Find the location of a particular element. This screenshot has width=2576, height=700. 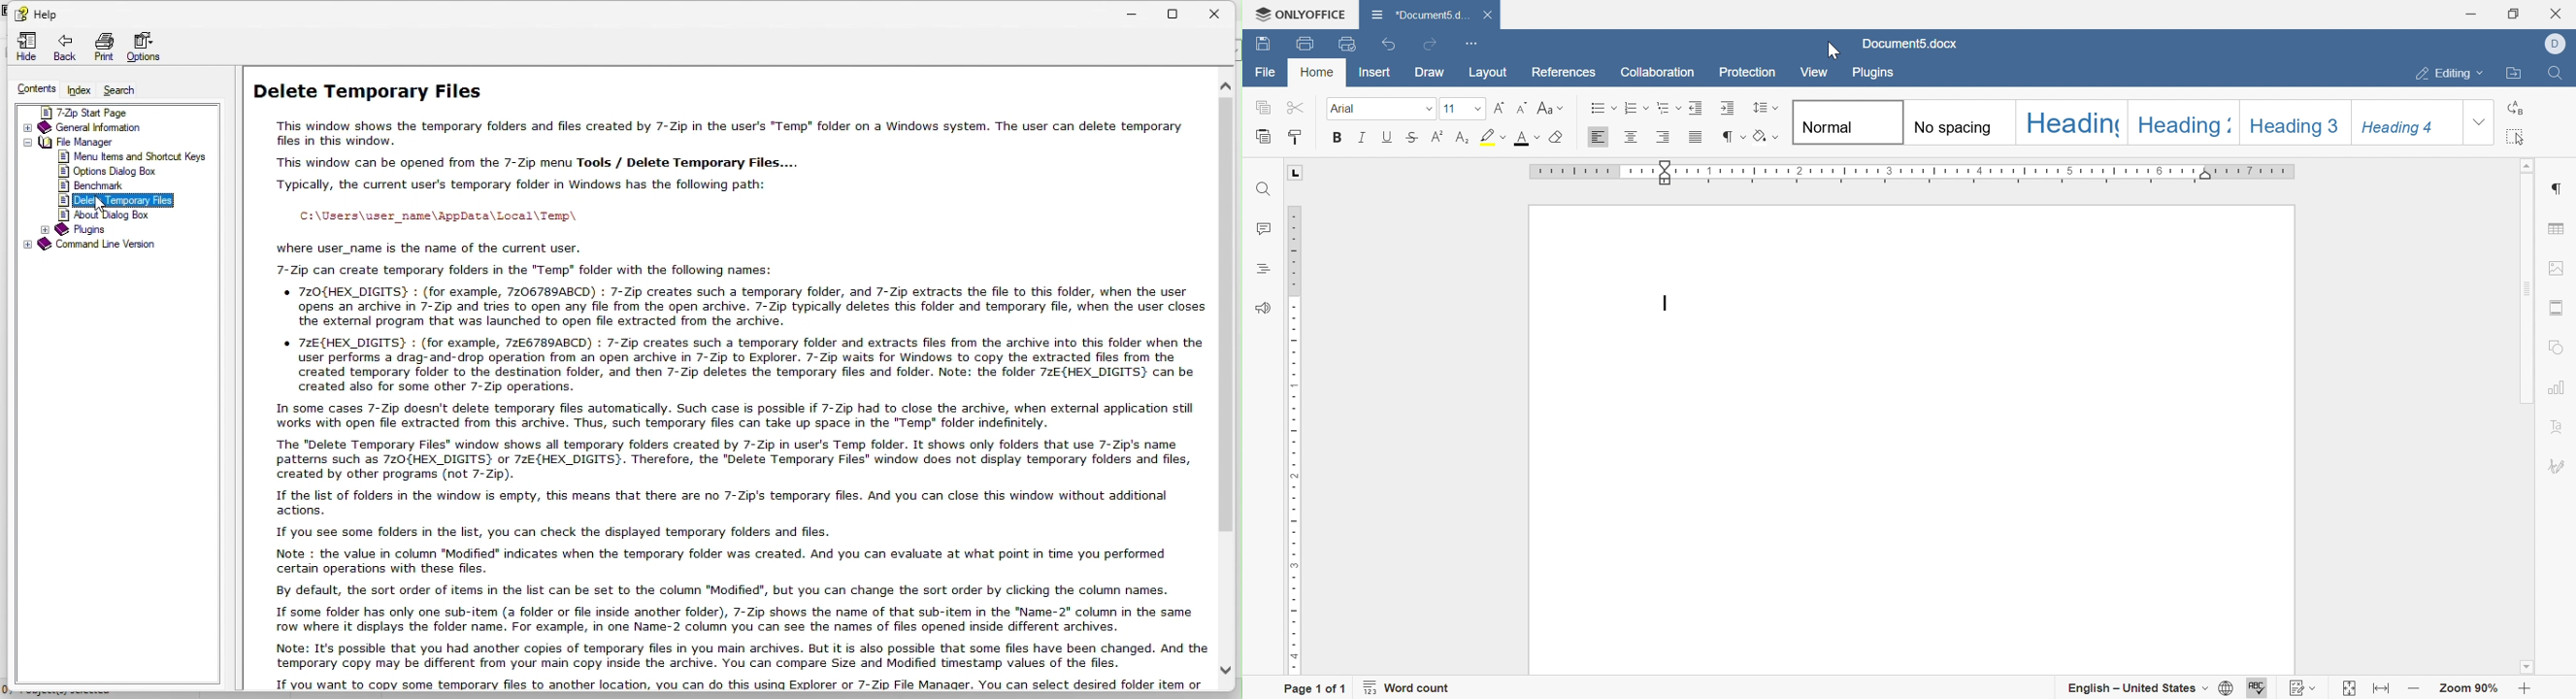

Typing Cursor is located at coordinates (1668, 303).